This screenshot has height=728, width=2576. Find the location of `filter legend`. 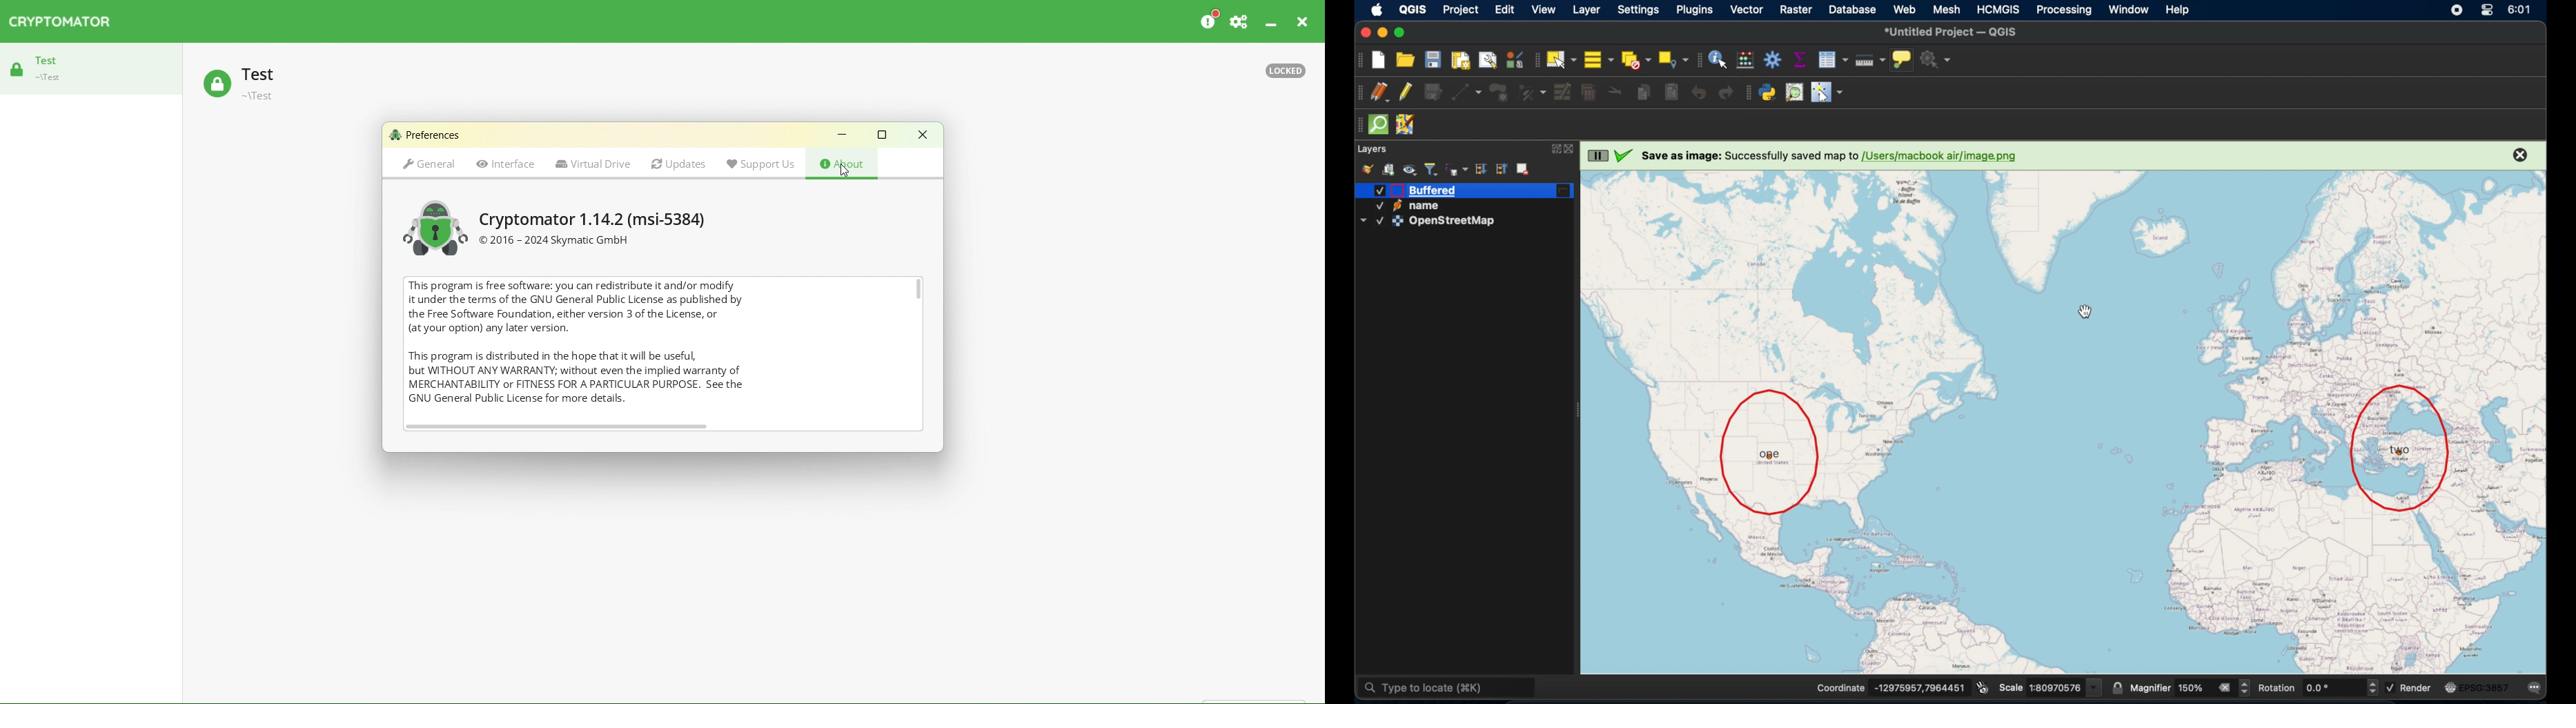

filter legend is located at coordinates (1433, 168).